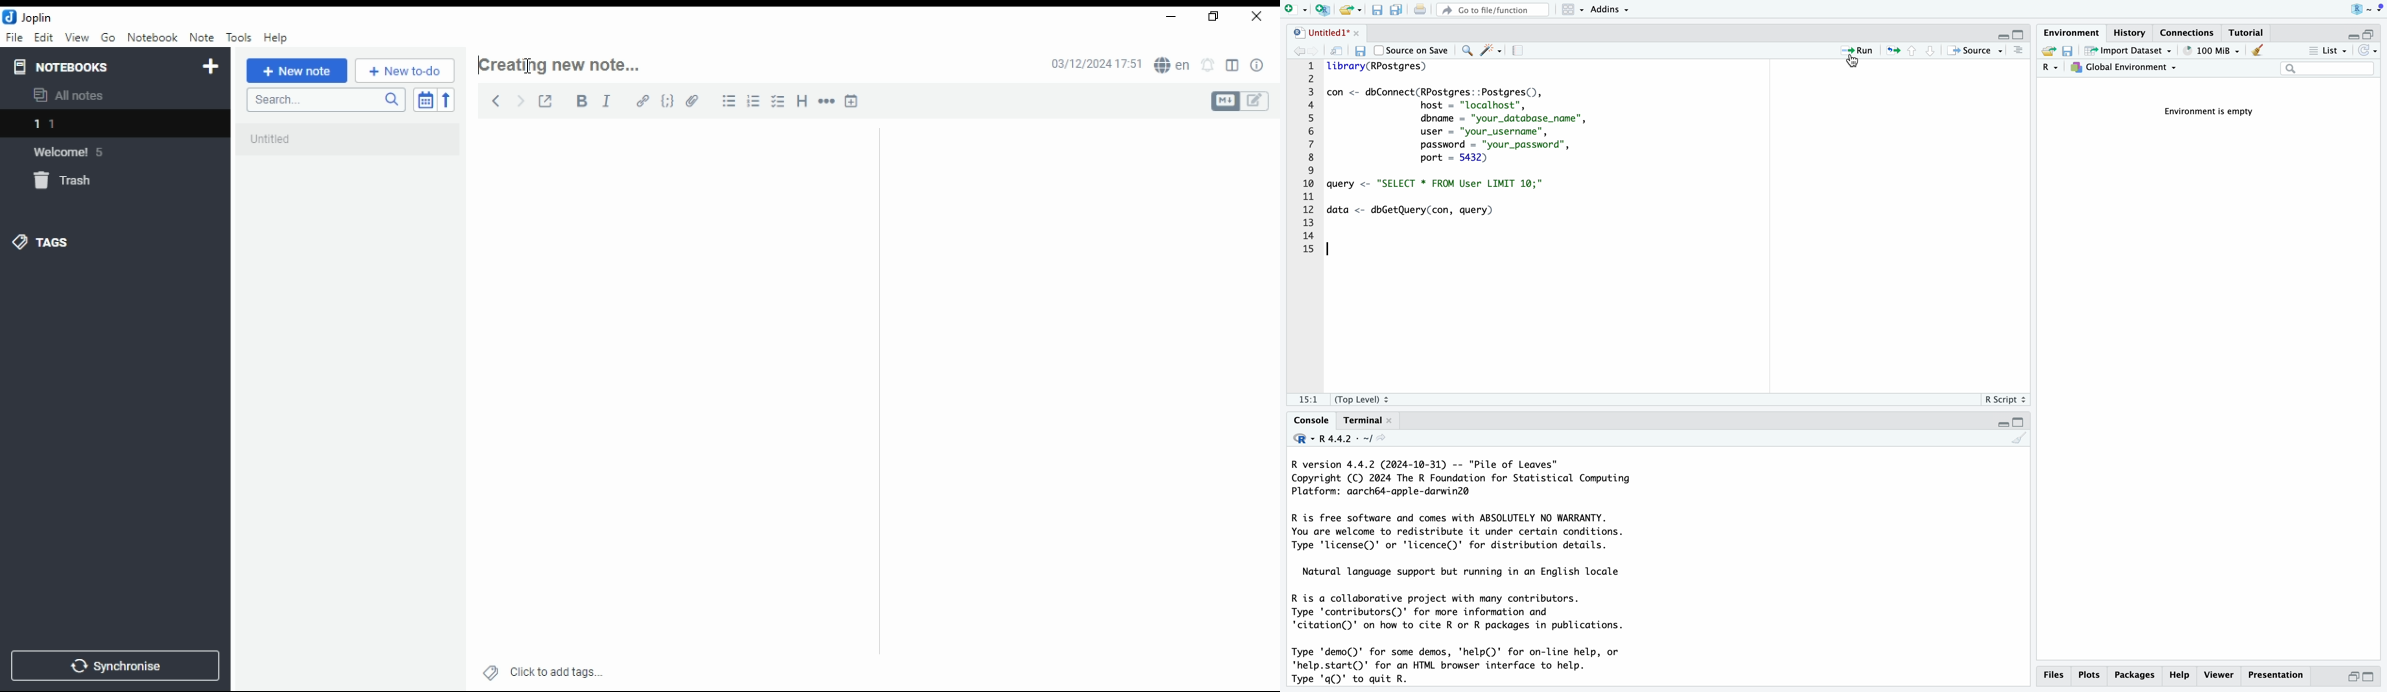  What do you see at coordinates (1358, 52) in the screenshot?
I see `save current document` at bounding box center [1358, 52].